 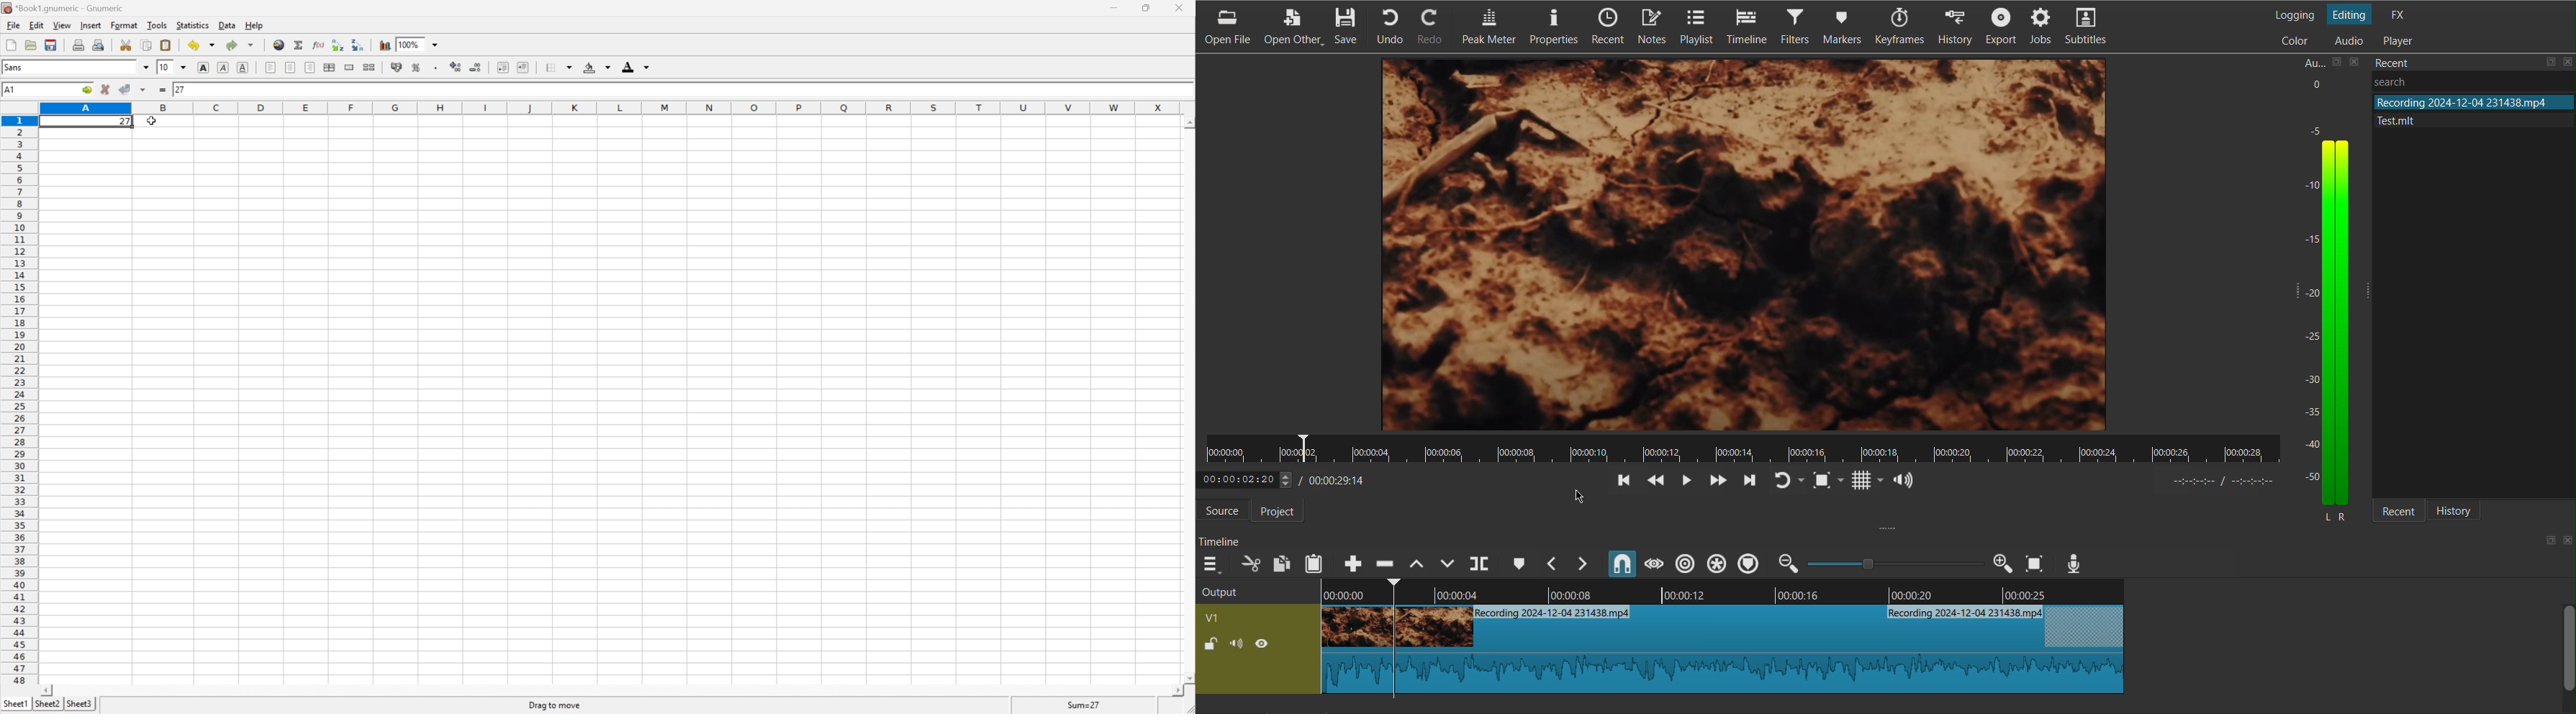 What do you see at coordinates (1145, 8) in the screenshot?
I see `Restore Down` at bounding box center [1145, 8].